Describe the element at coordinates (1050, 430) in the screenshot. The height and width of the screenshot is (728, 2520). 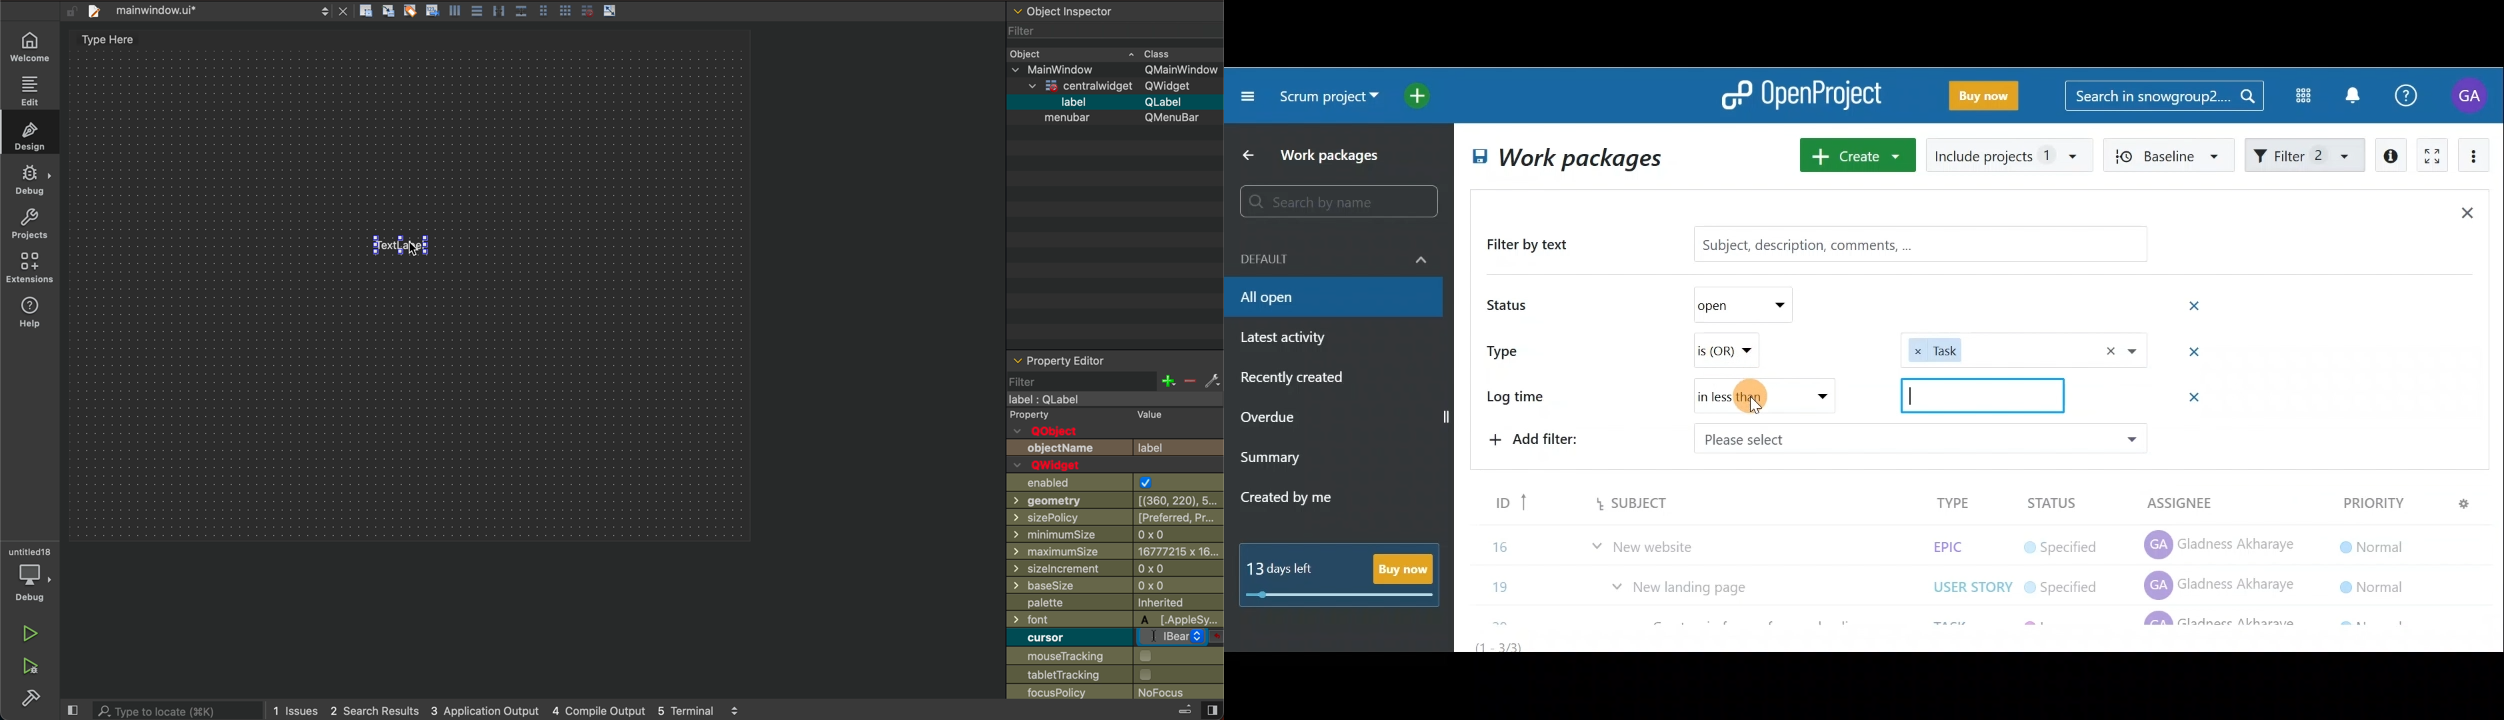
I see `QObject` at that location.